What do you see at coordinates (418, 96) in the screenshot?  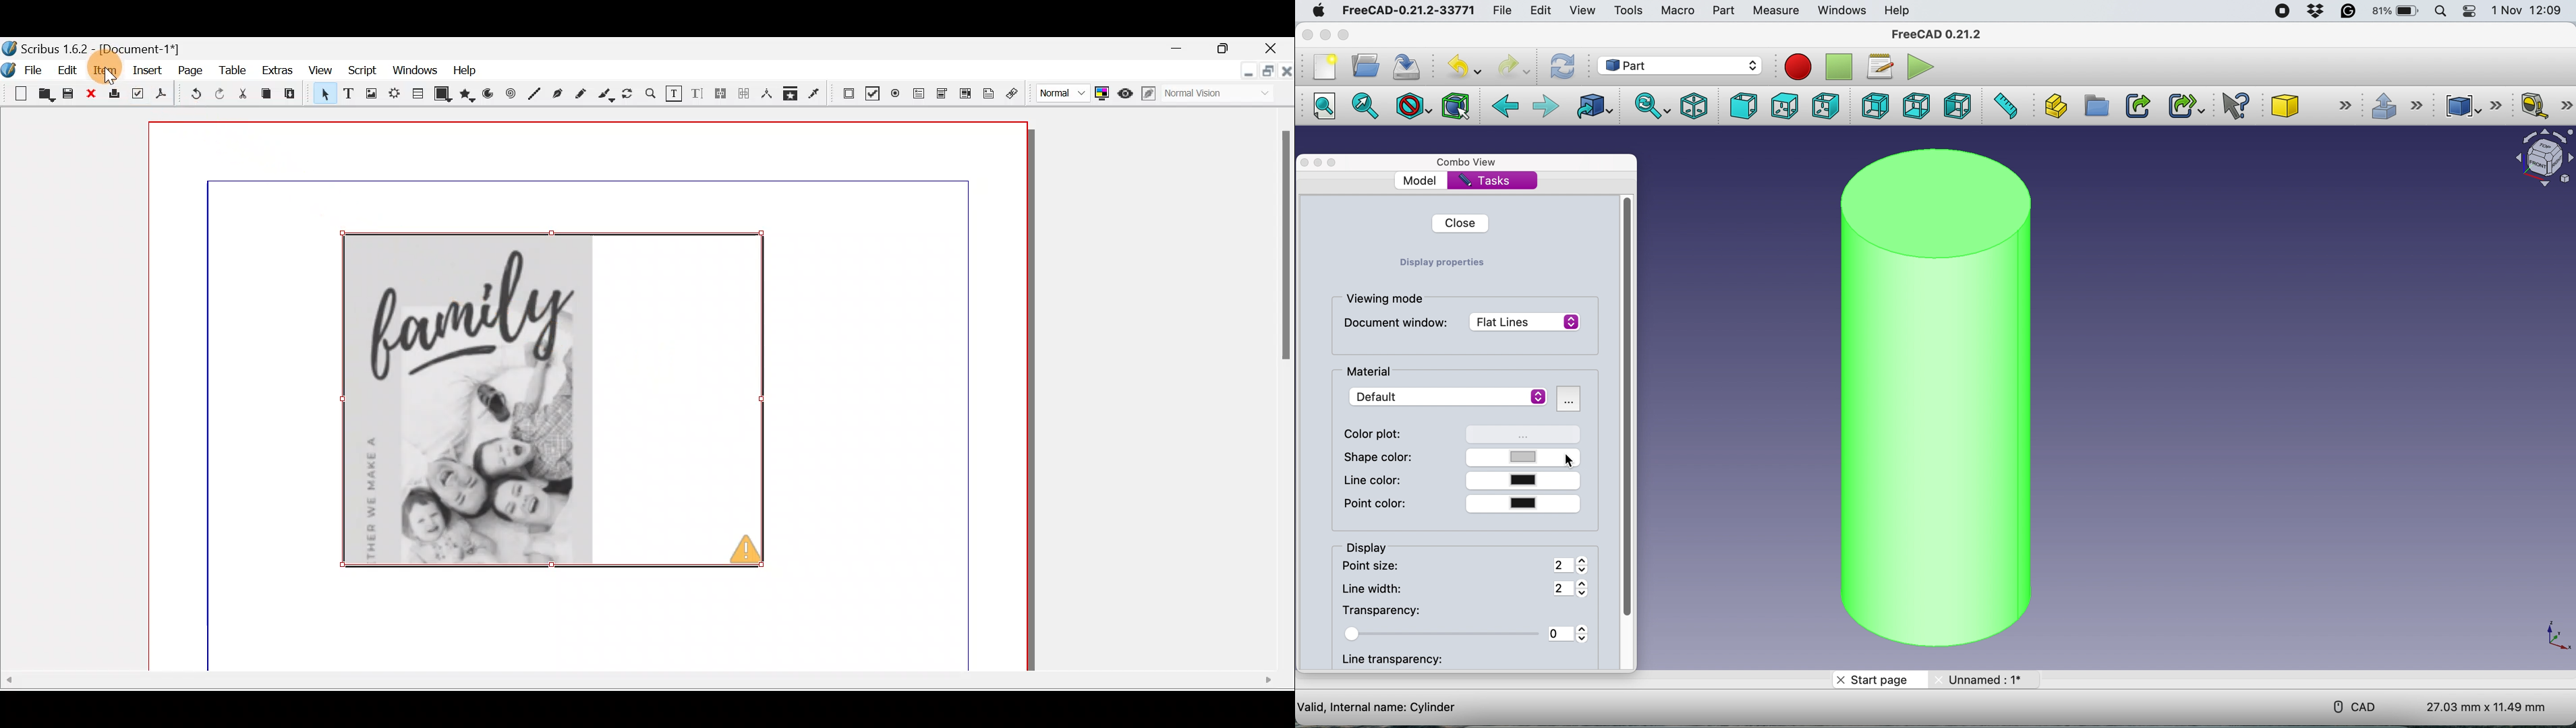 I see `Table` at bounding box center [418, 96].